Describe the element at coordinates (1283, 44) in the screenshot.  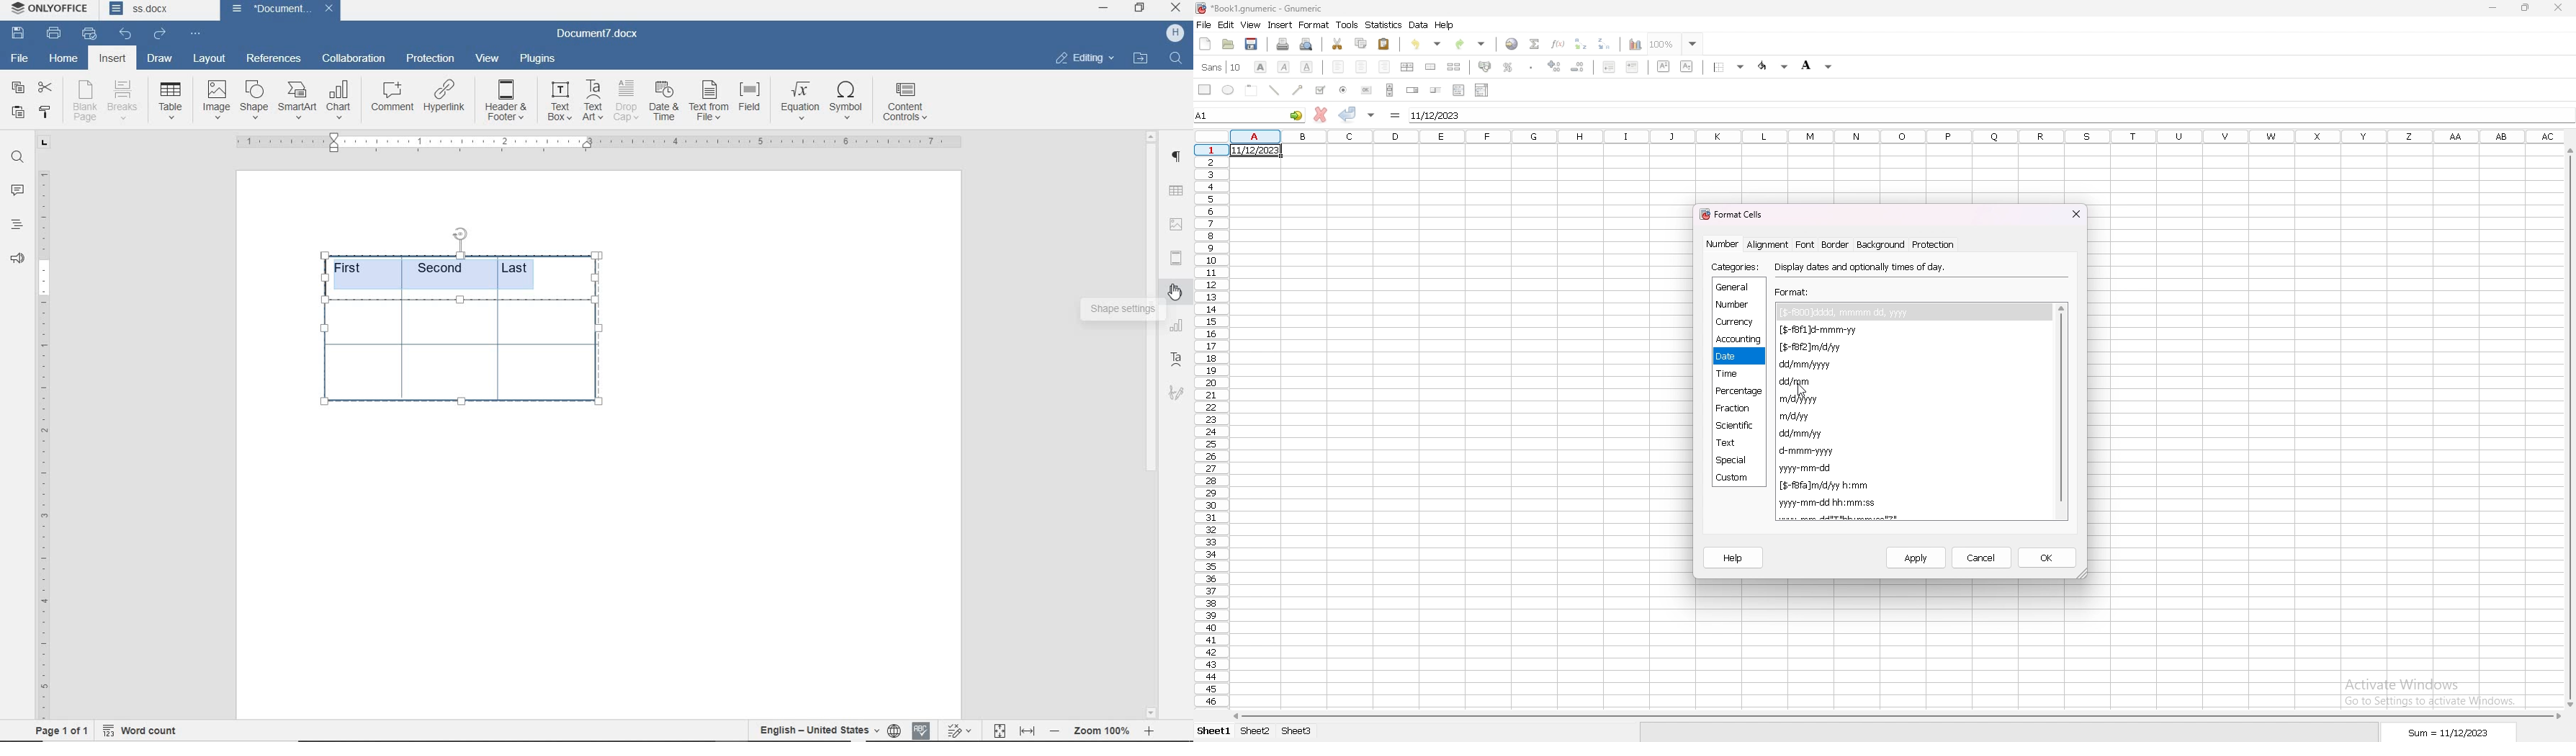
I see `print` at that location.